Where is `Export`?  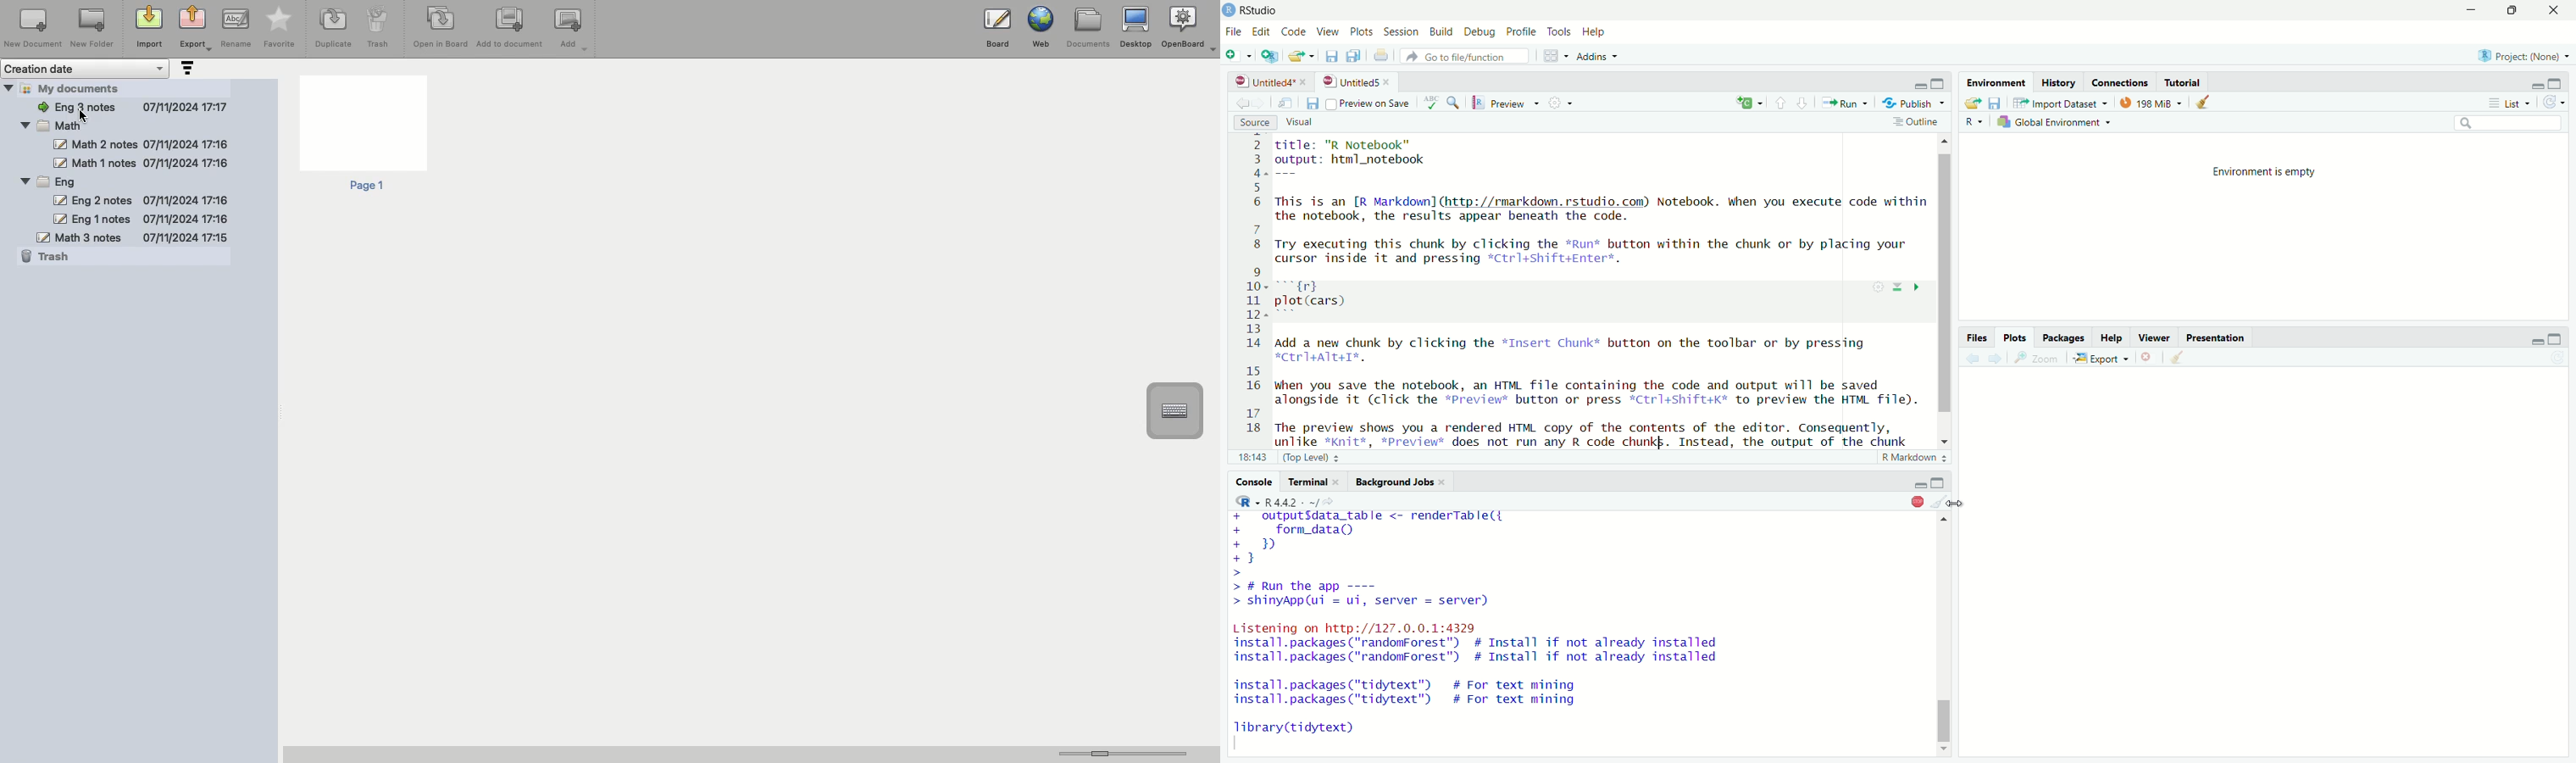 Export is located at coordinates (2103, 359).